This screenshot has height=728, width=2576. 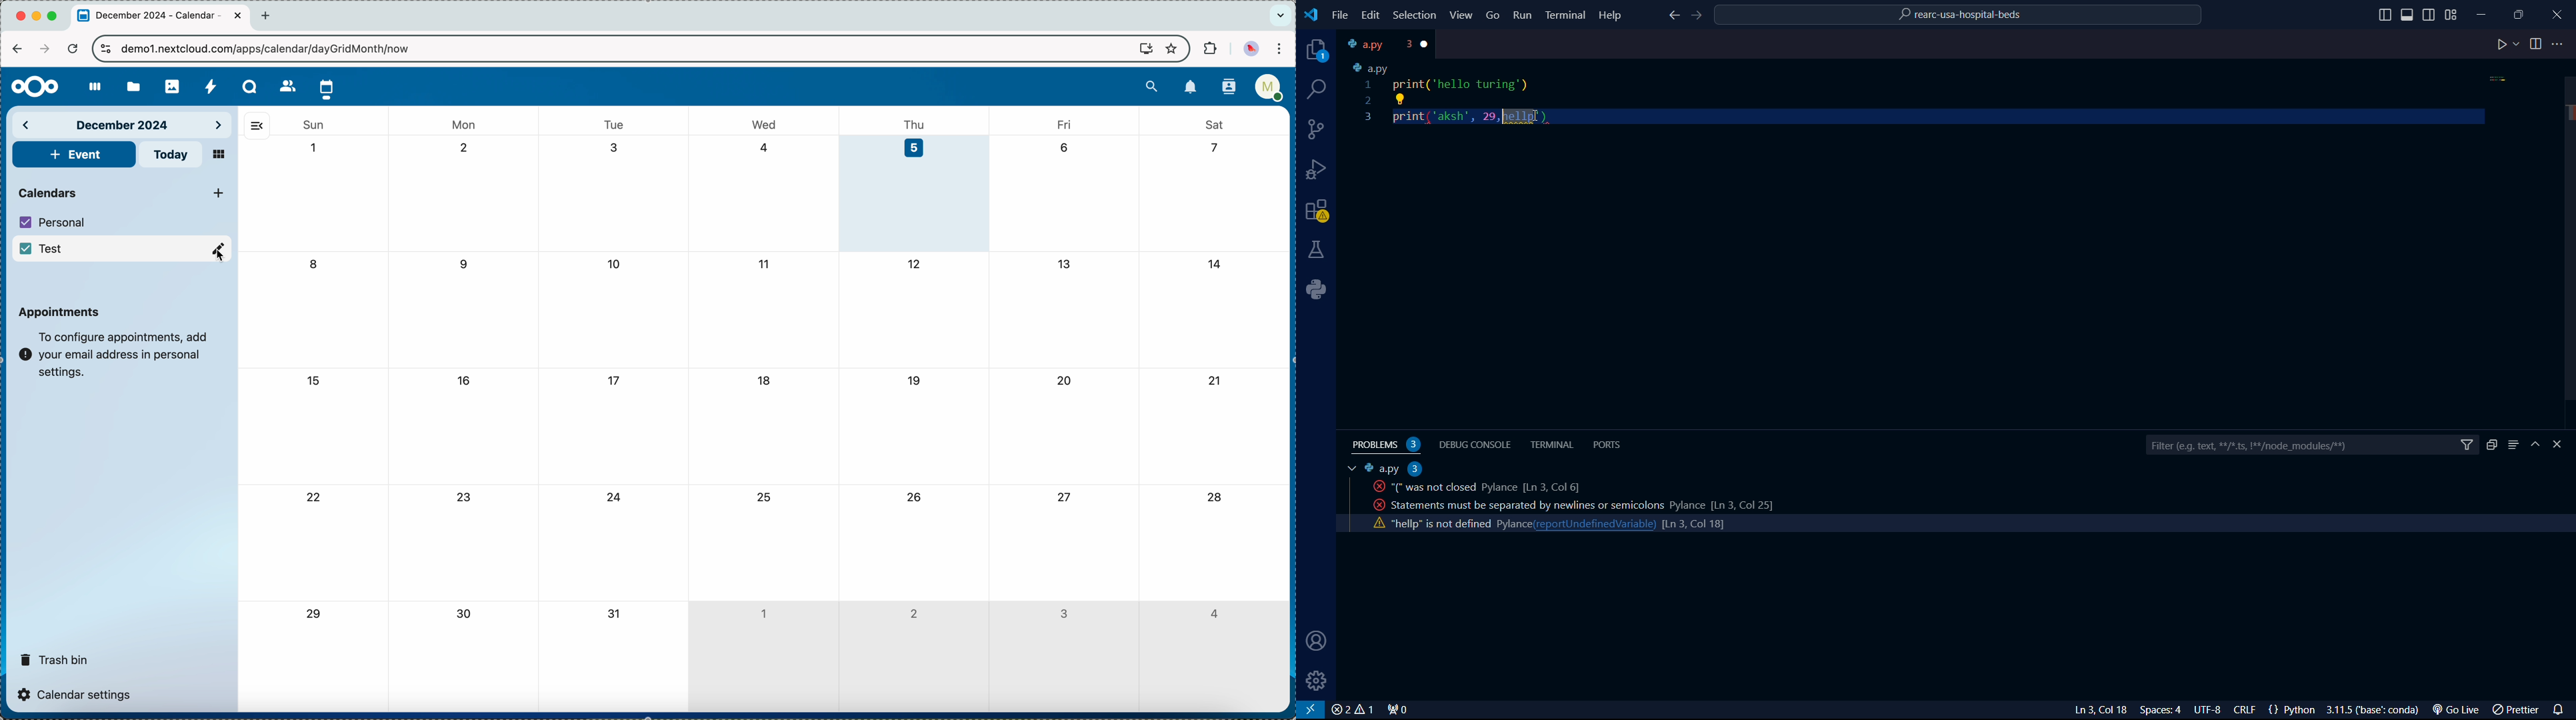 What do you see at coordinates (20, 17) in the screenshot?
I see `close Chrome` at bounding box center [20, 17].